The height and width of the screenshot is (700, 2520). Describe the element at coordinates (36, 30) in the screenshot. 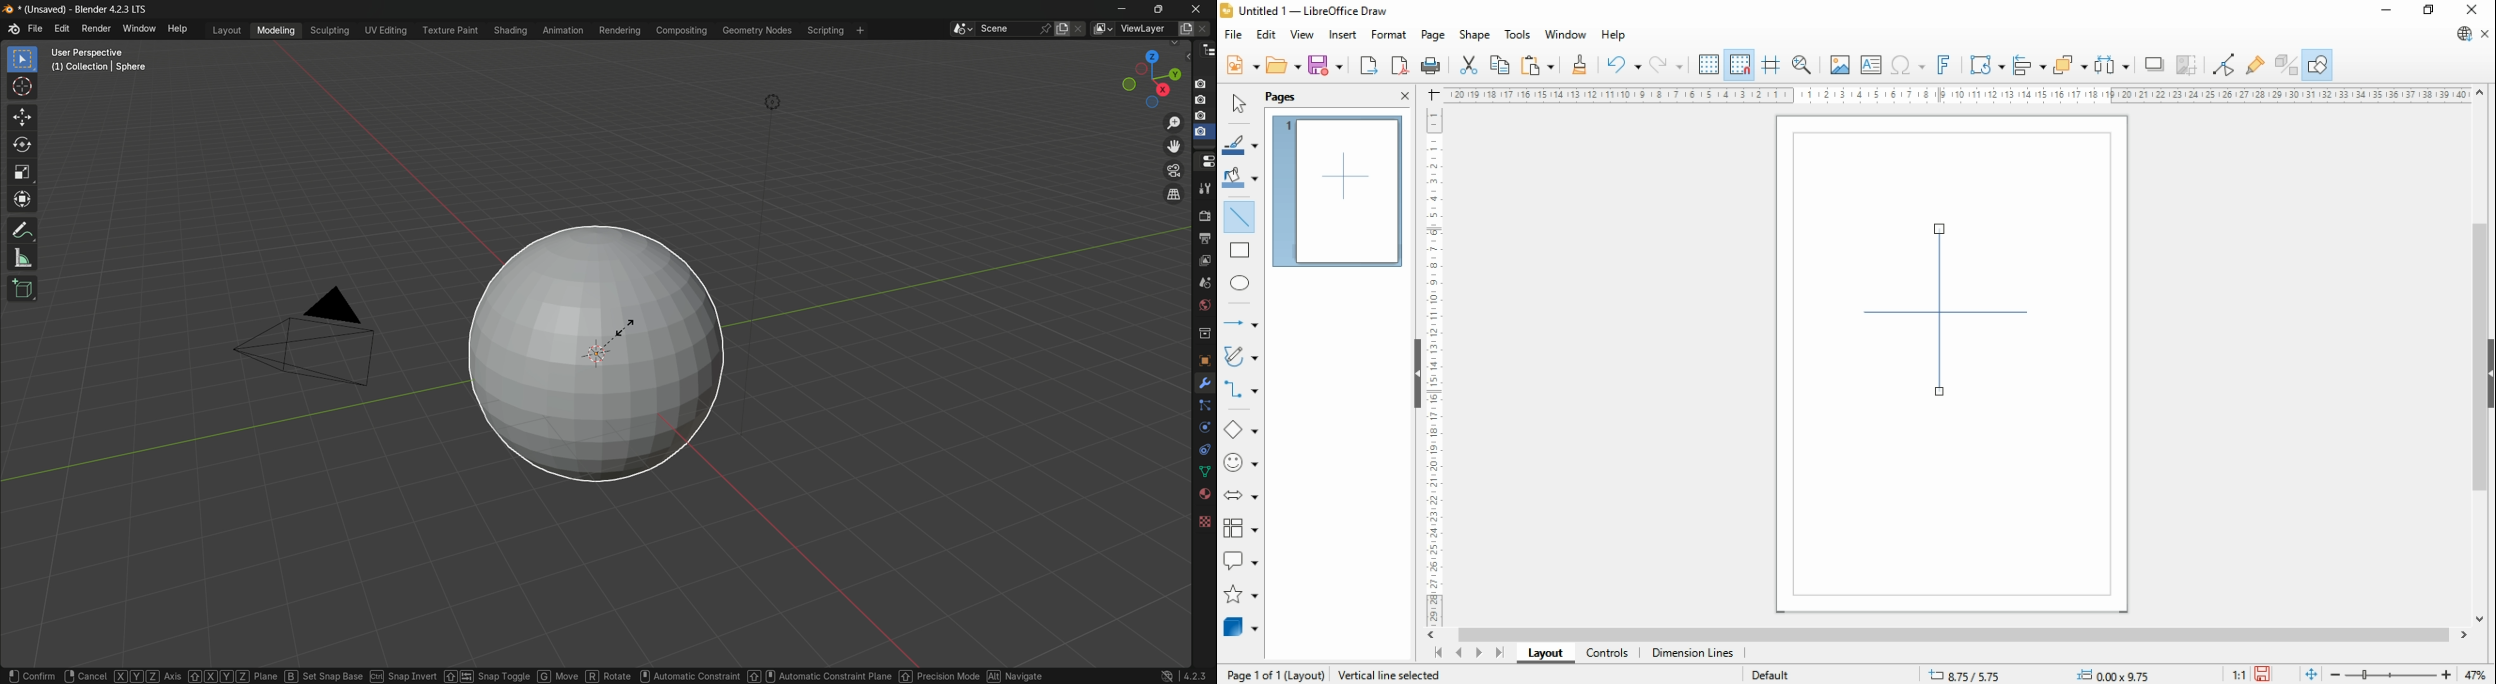

I see `file menu` at that location.